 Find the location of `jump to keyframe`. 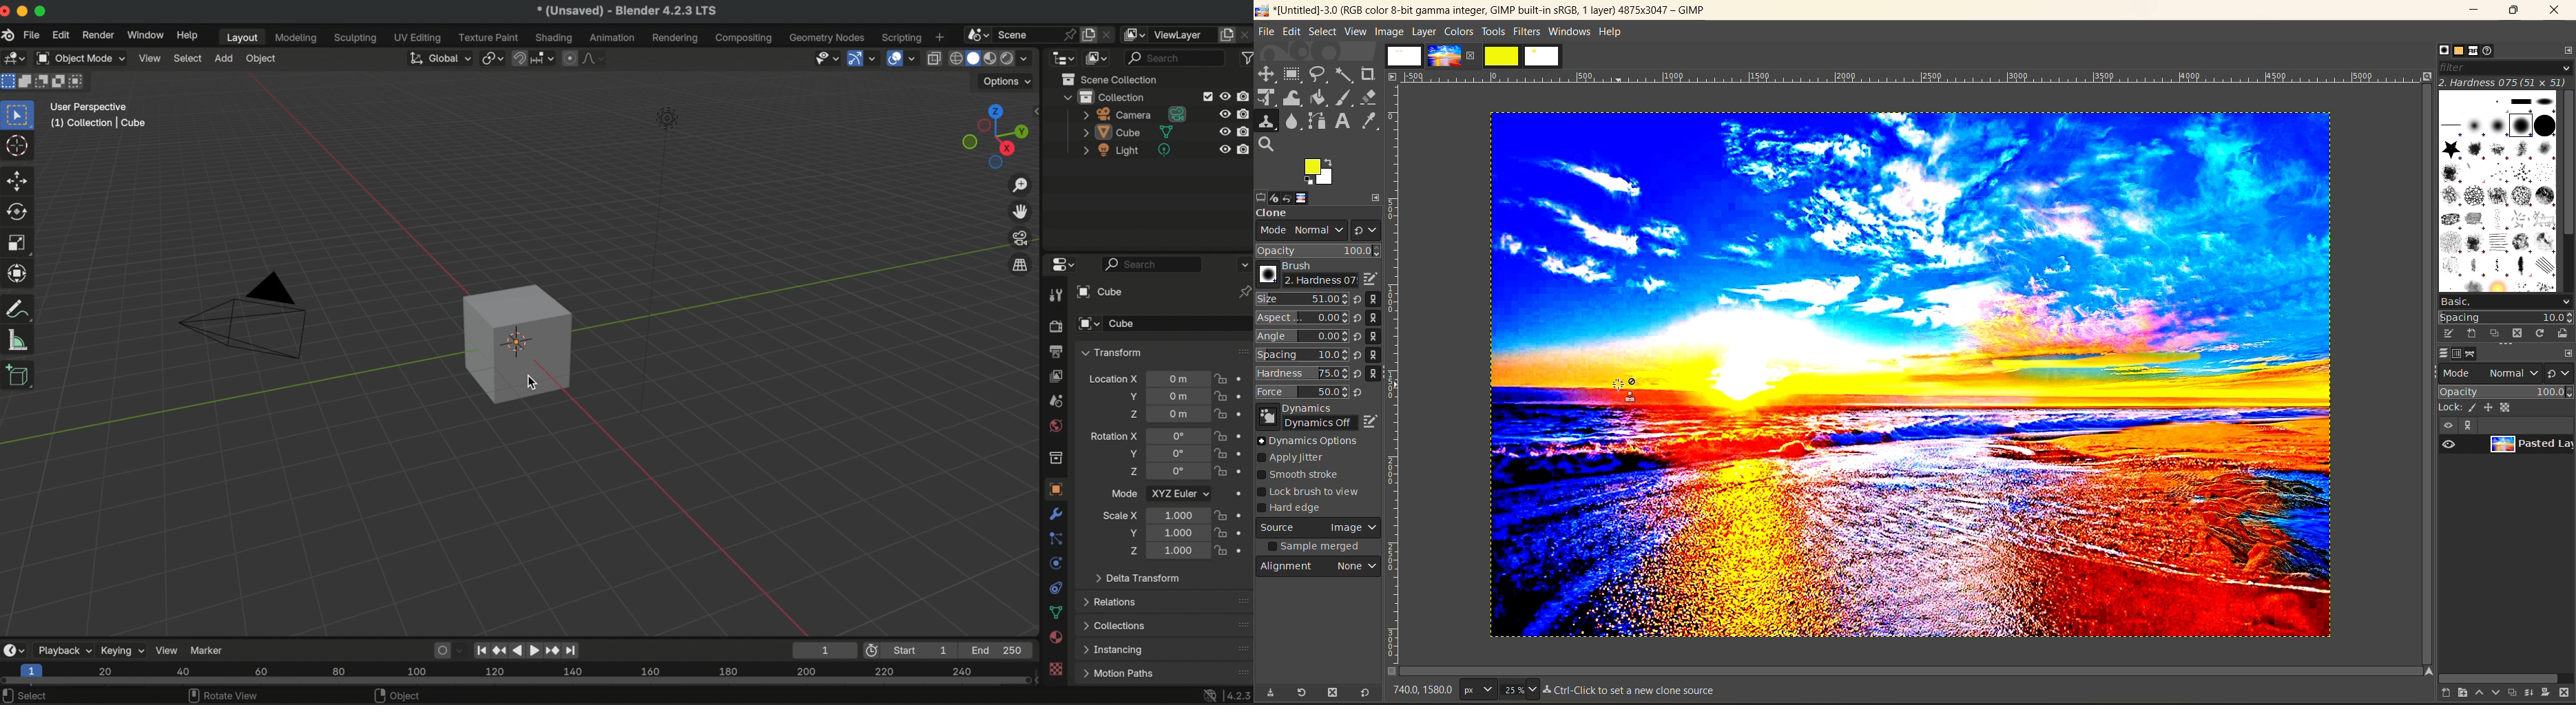

jump to keyframe is located at coordinates (500, 648).